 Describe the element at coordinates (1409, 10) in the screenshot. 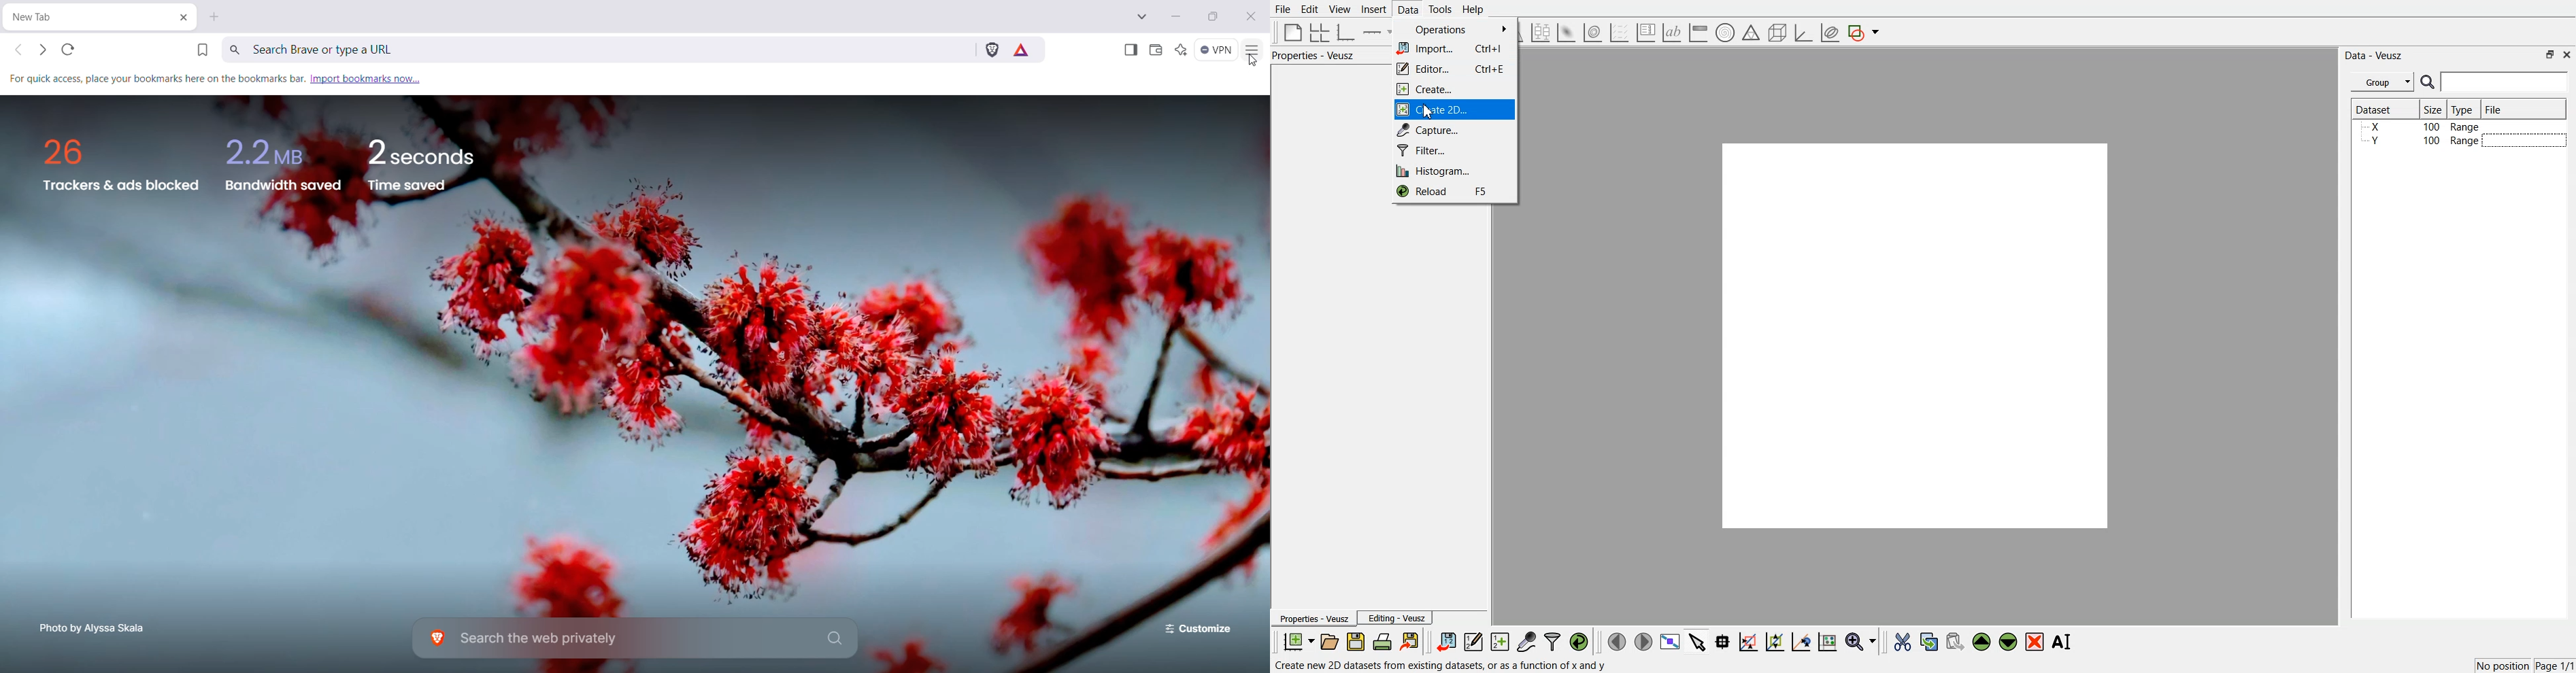

I see `Data` at that location.